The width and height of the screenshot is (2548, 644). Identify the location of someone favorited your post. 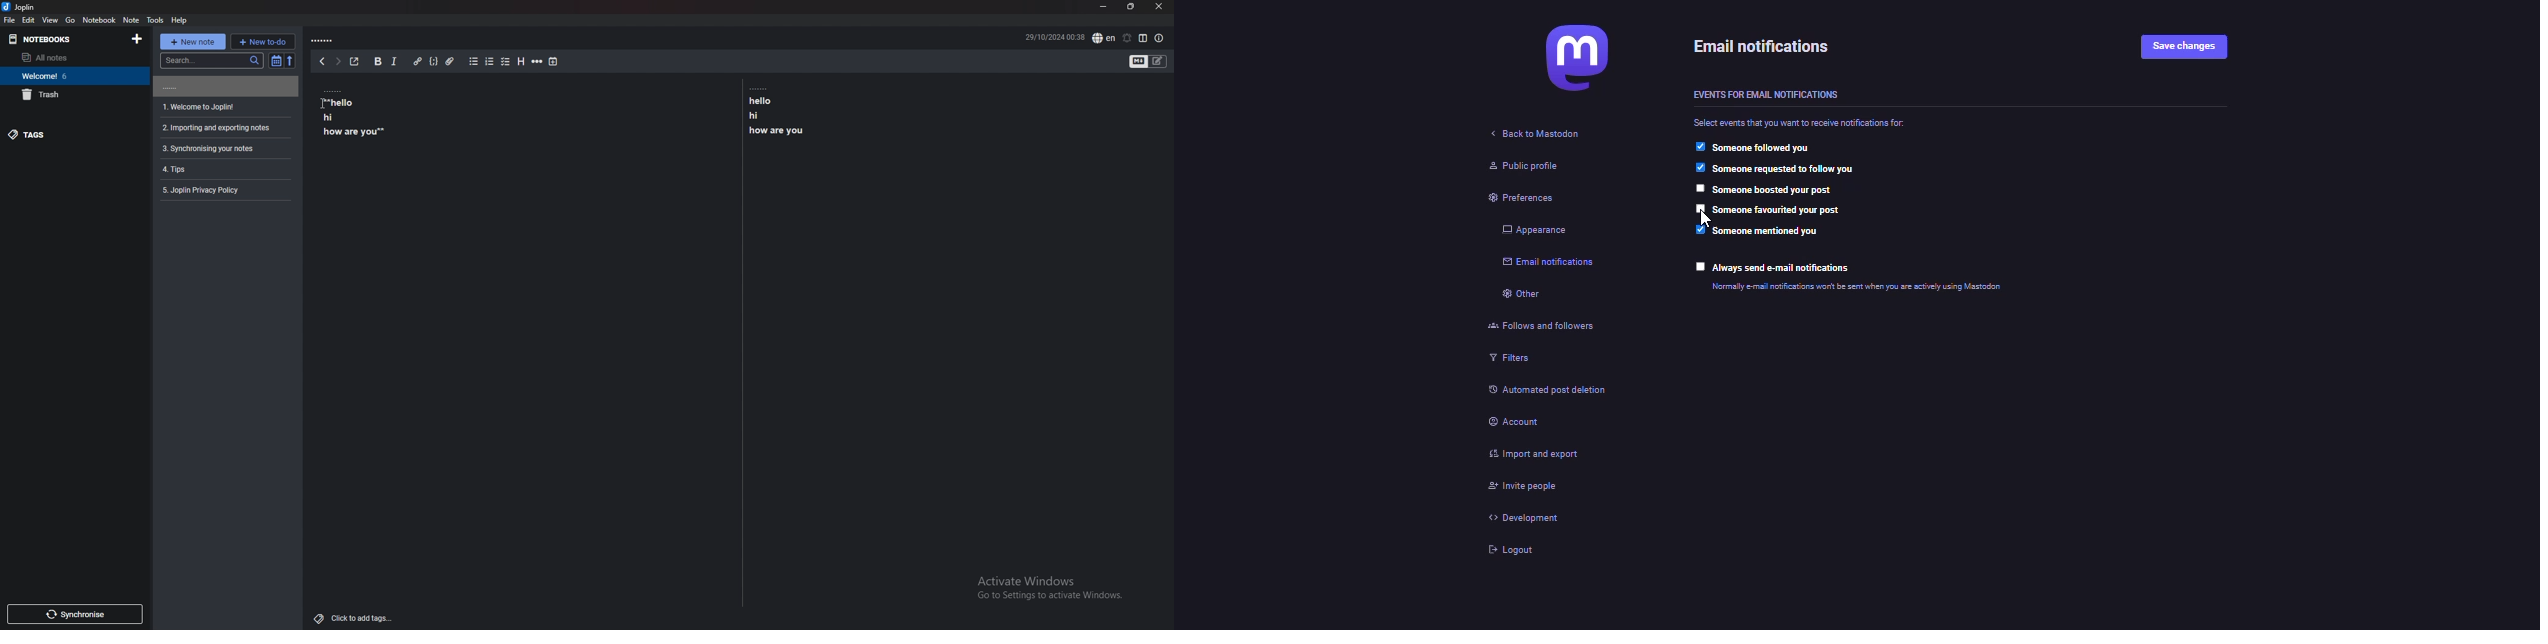
(1781, 210).